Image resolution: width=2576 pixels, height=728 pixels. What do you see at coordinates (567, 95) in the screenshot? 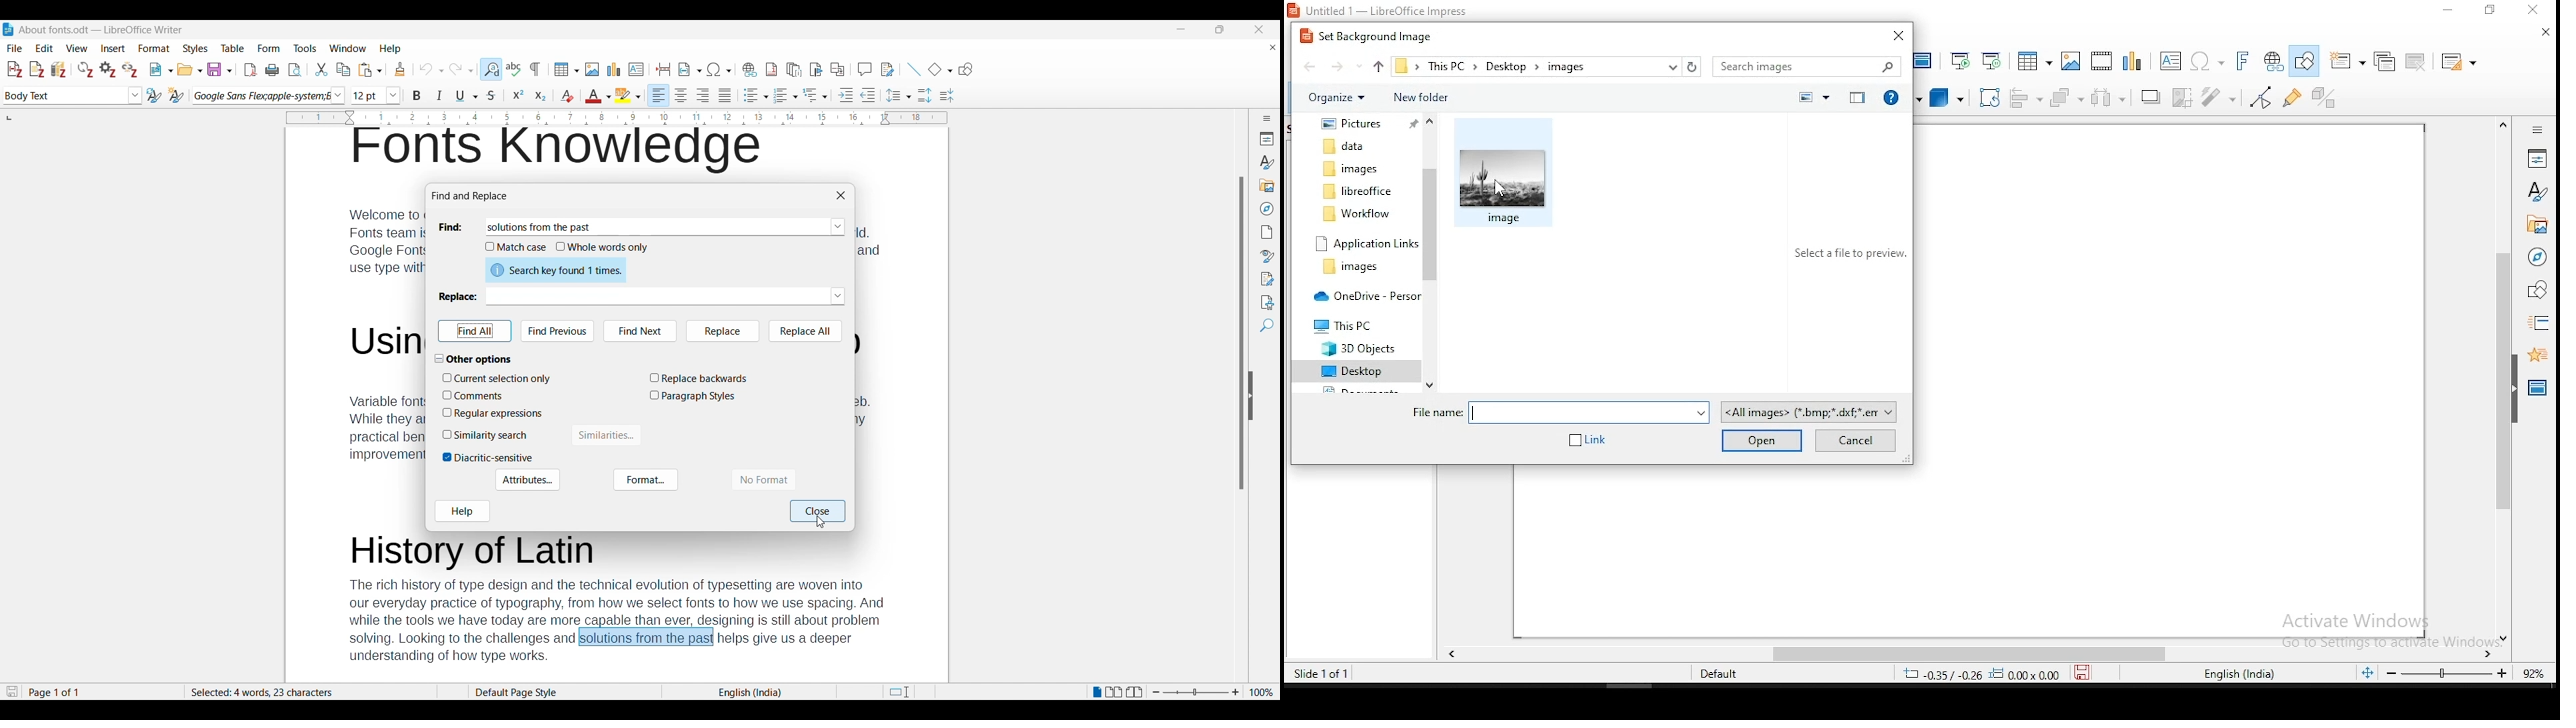
I see `Clear direct formatting` at bounding box center [567, 95].